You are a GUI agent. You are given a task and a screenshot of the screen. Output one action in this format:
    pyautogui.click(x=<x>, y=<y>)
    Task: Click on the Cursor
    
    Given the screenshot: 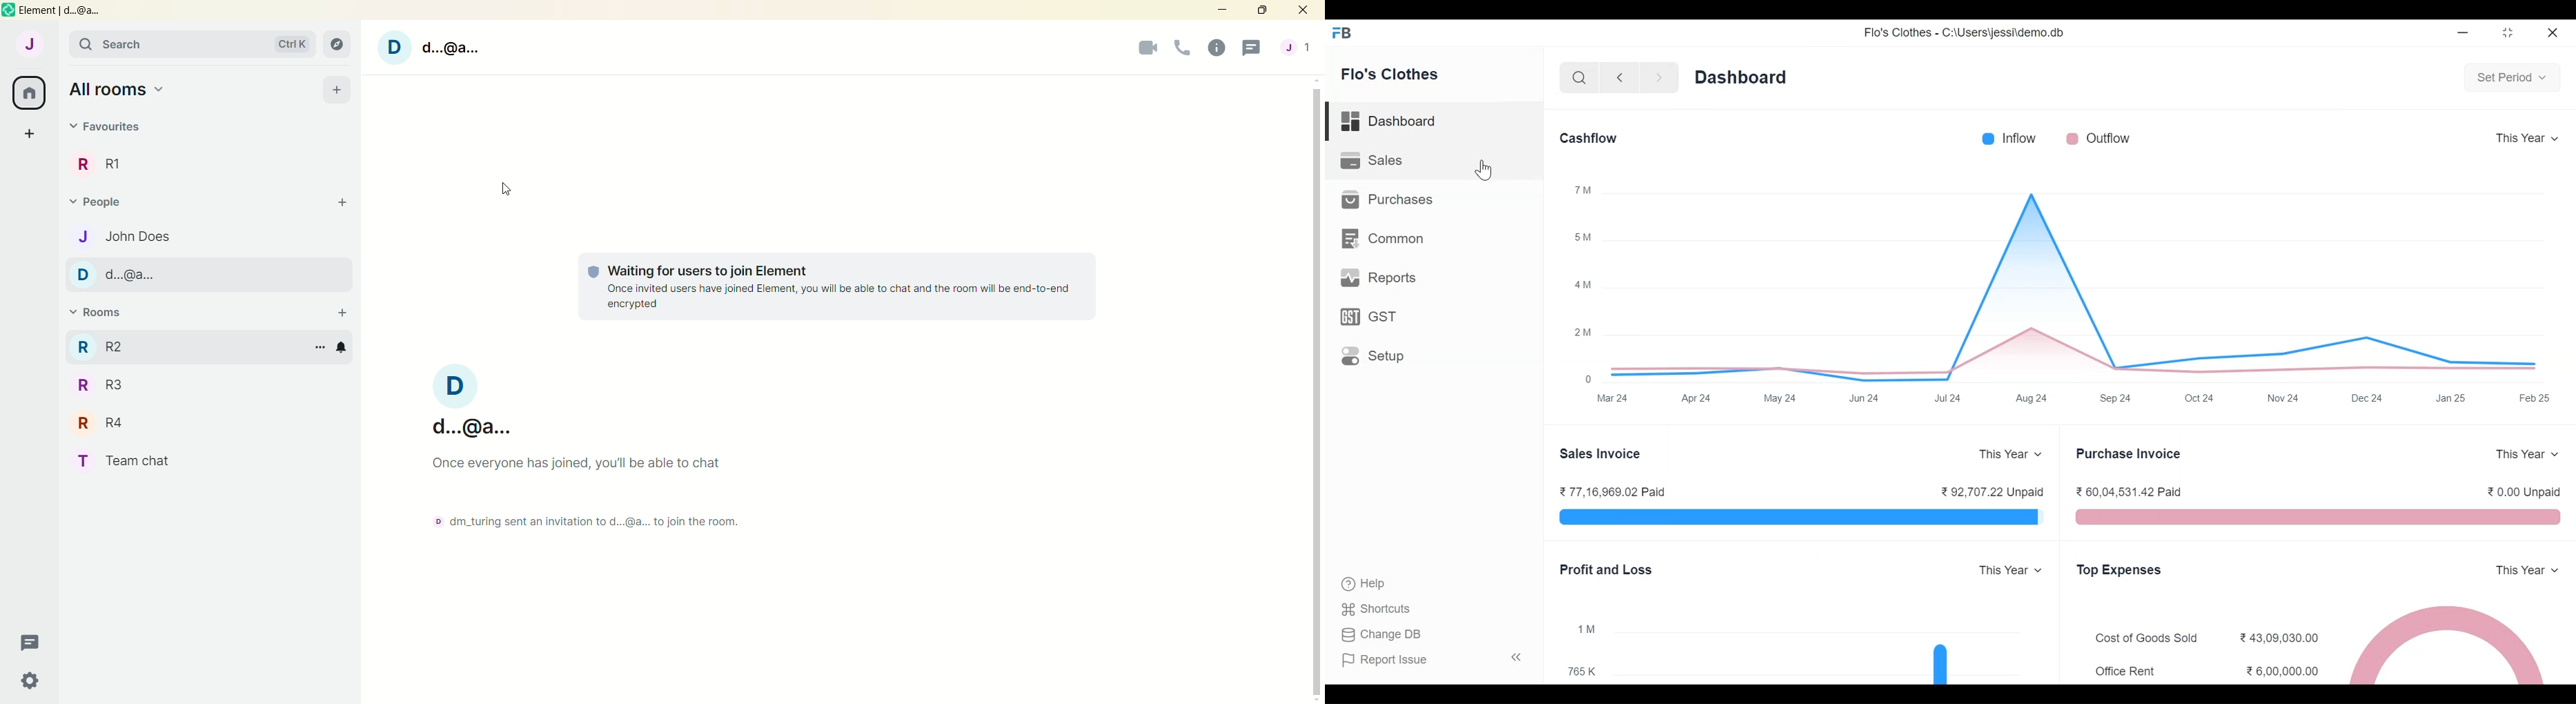 What is the action you would take?
    pyautogui.click(x=1483, y=168)
    